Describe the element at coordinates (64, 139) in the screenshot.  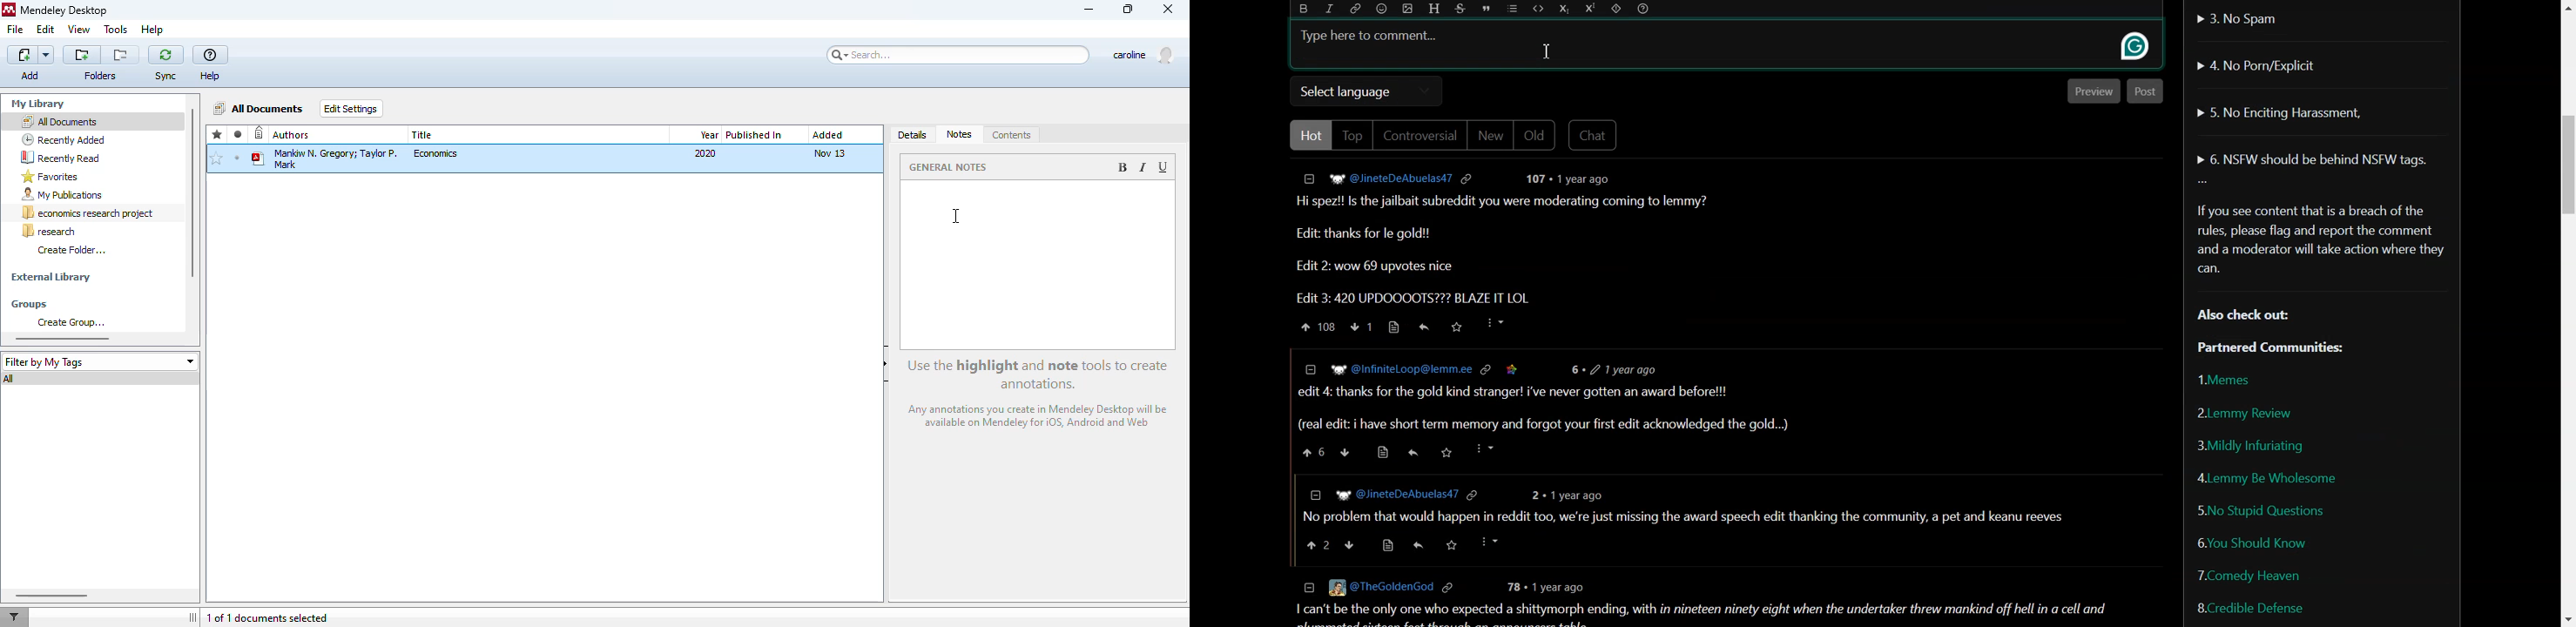
I see `recently added` at that location.